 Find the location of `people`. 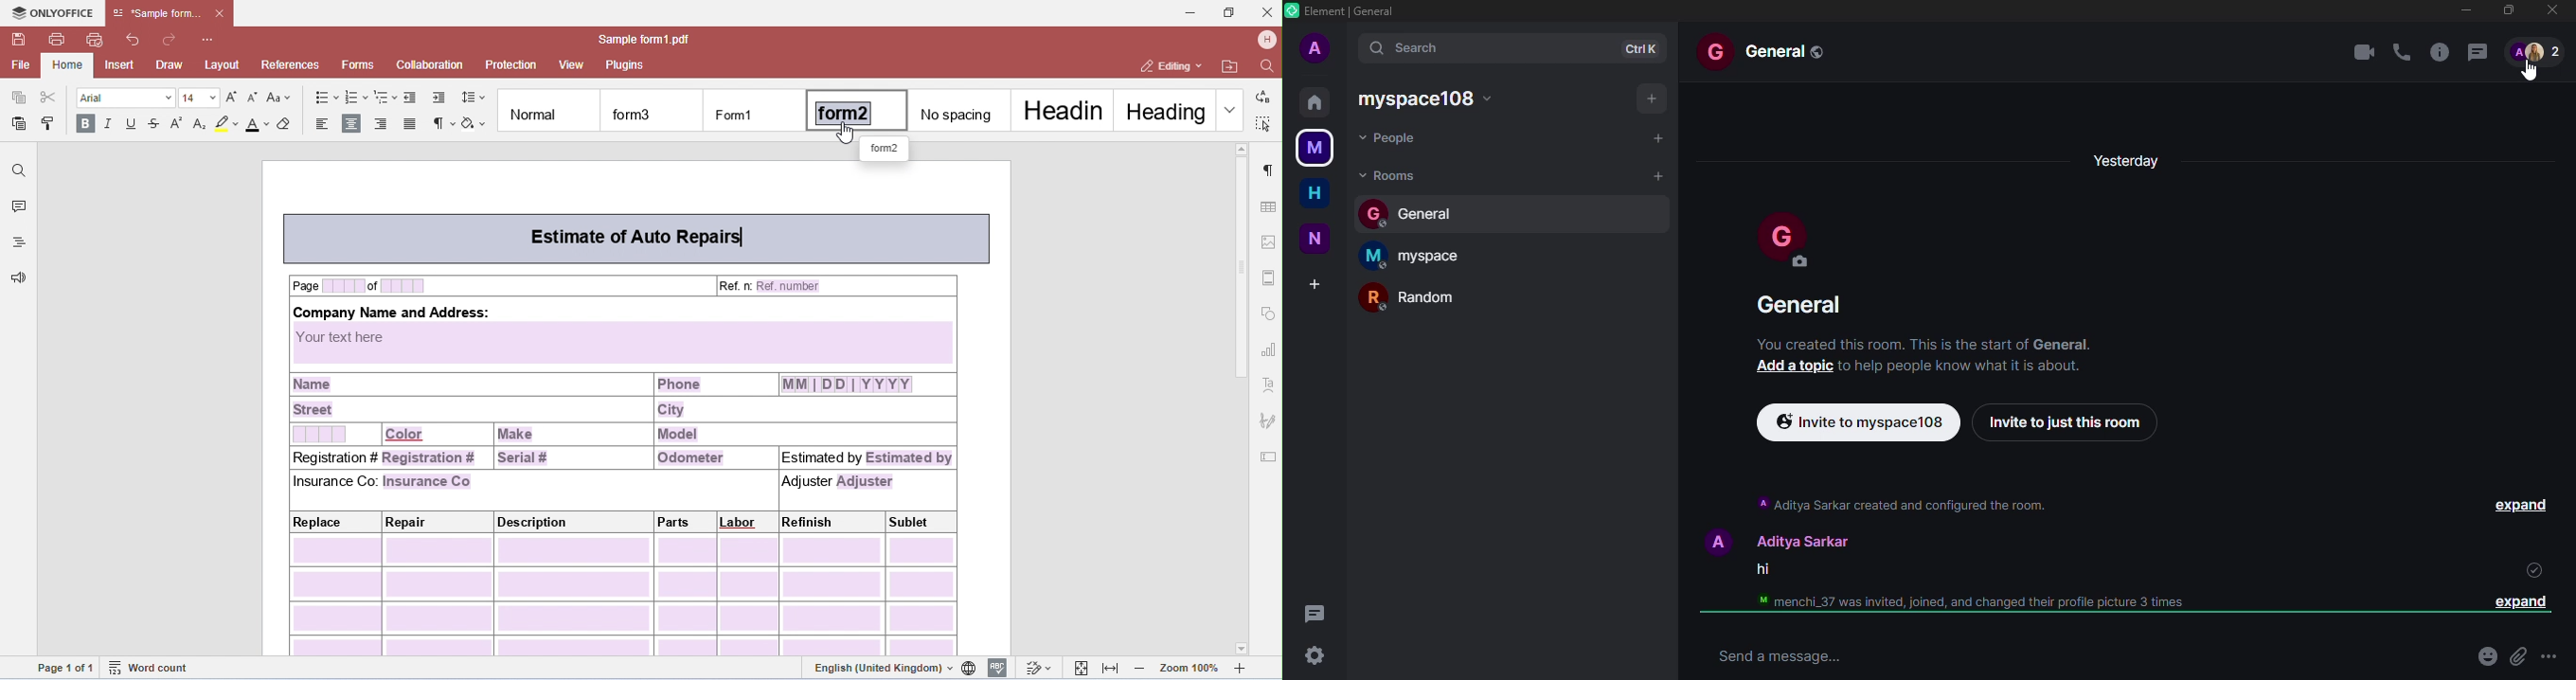

people is located at coordinates (1393, 137).